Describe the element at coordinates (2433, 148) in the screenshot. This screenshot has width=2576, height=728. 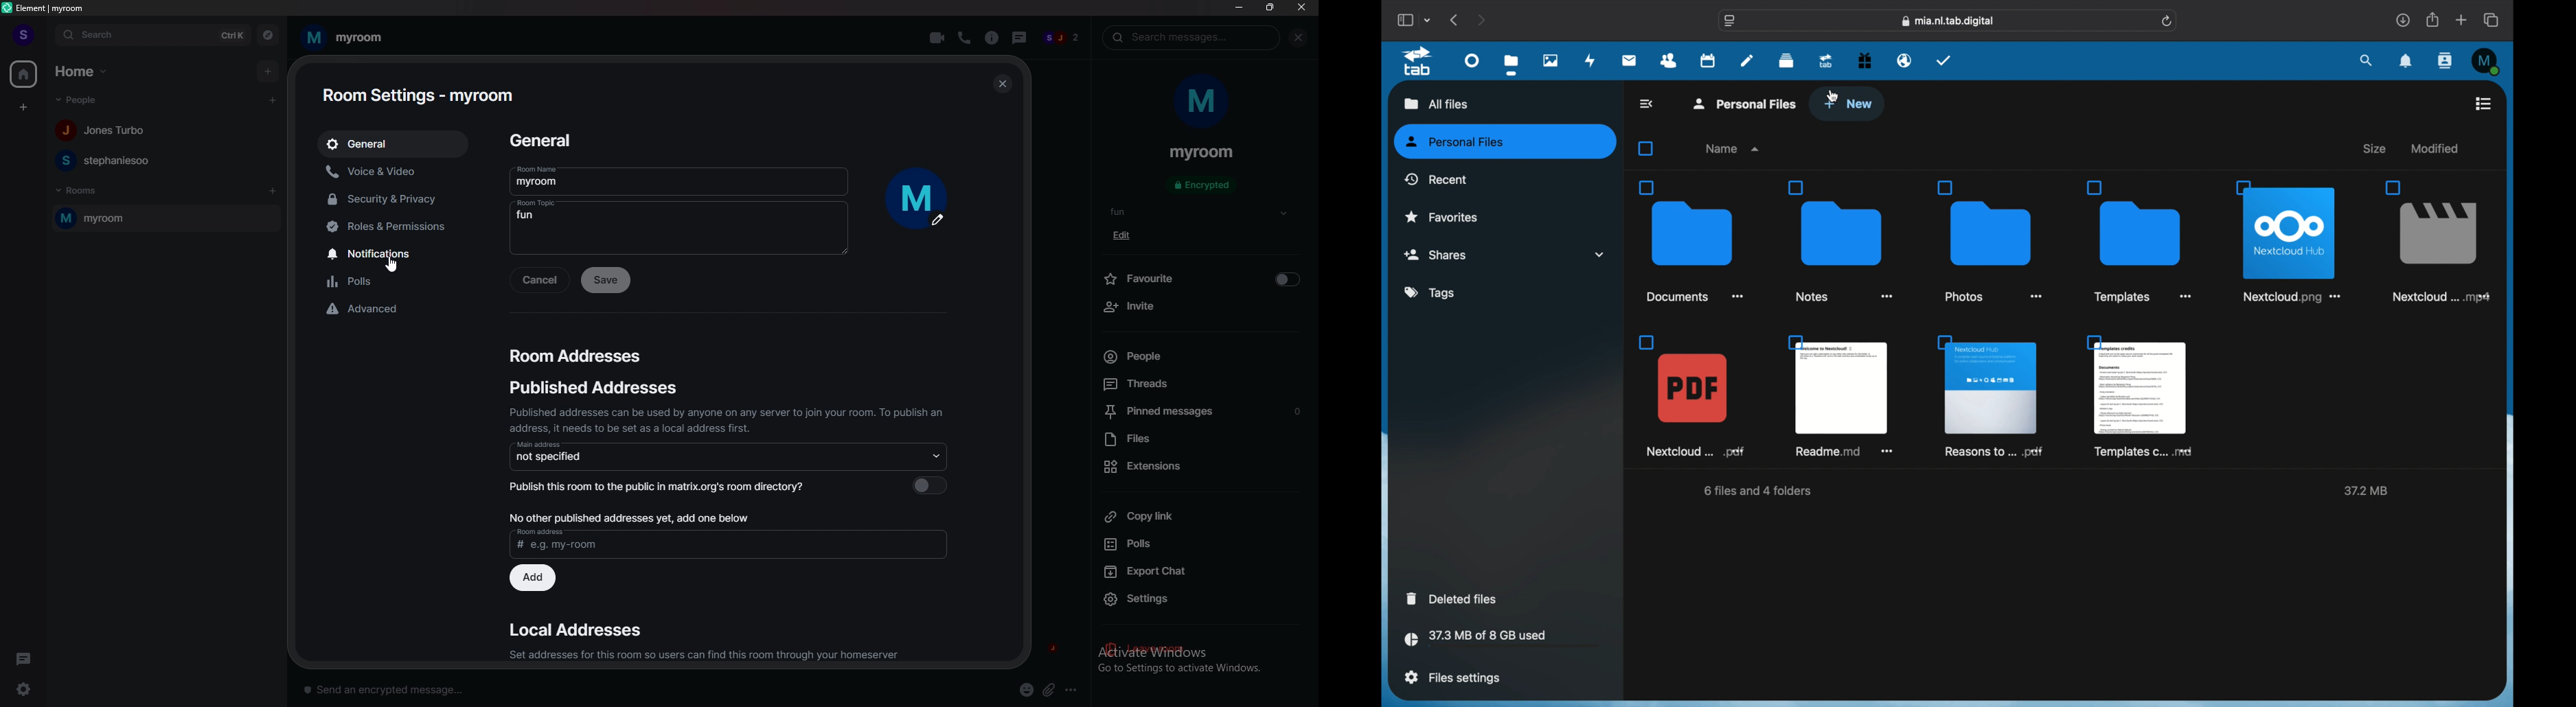
I see `modified` at that location.